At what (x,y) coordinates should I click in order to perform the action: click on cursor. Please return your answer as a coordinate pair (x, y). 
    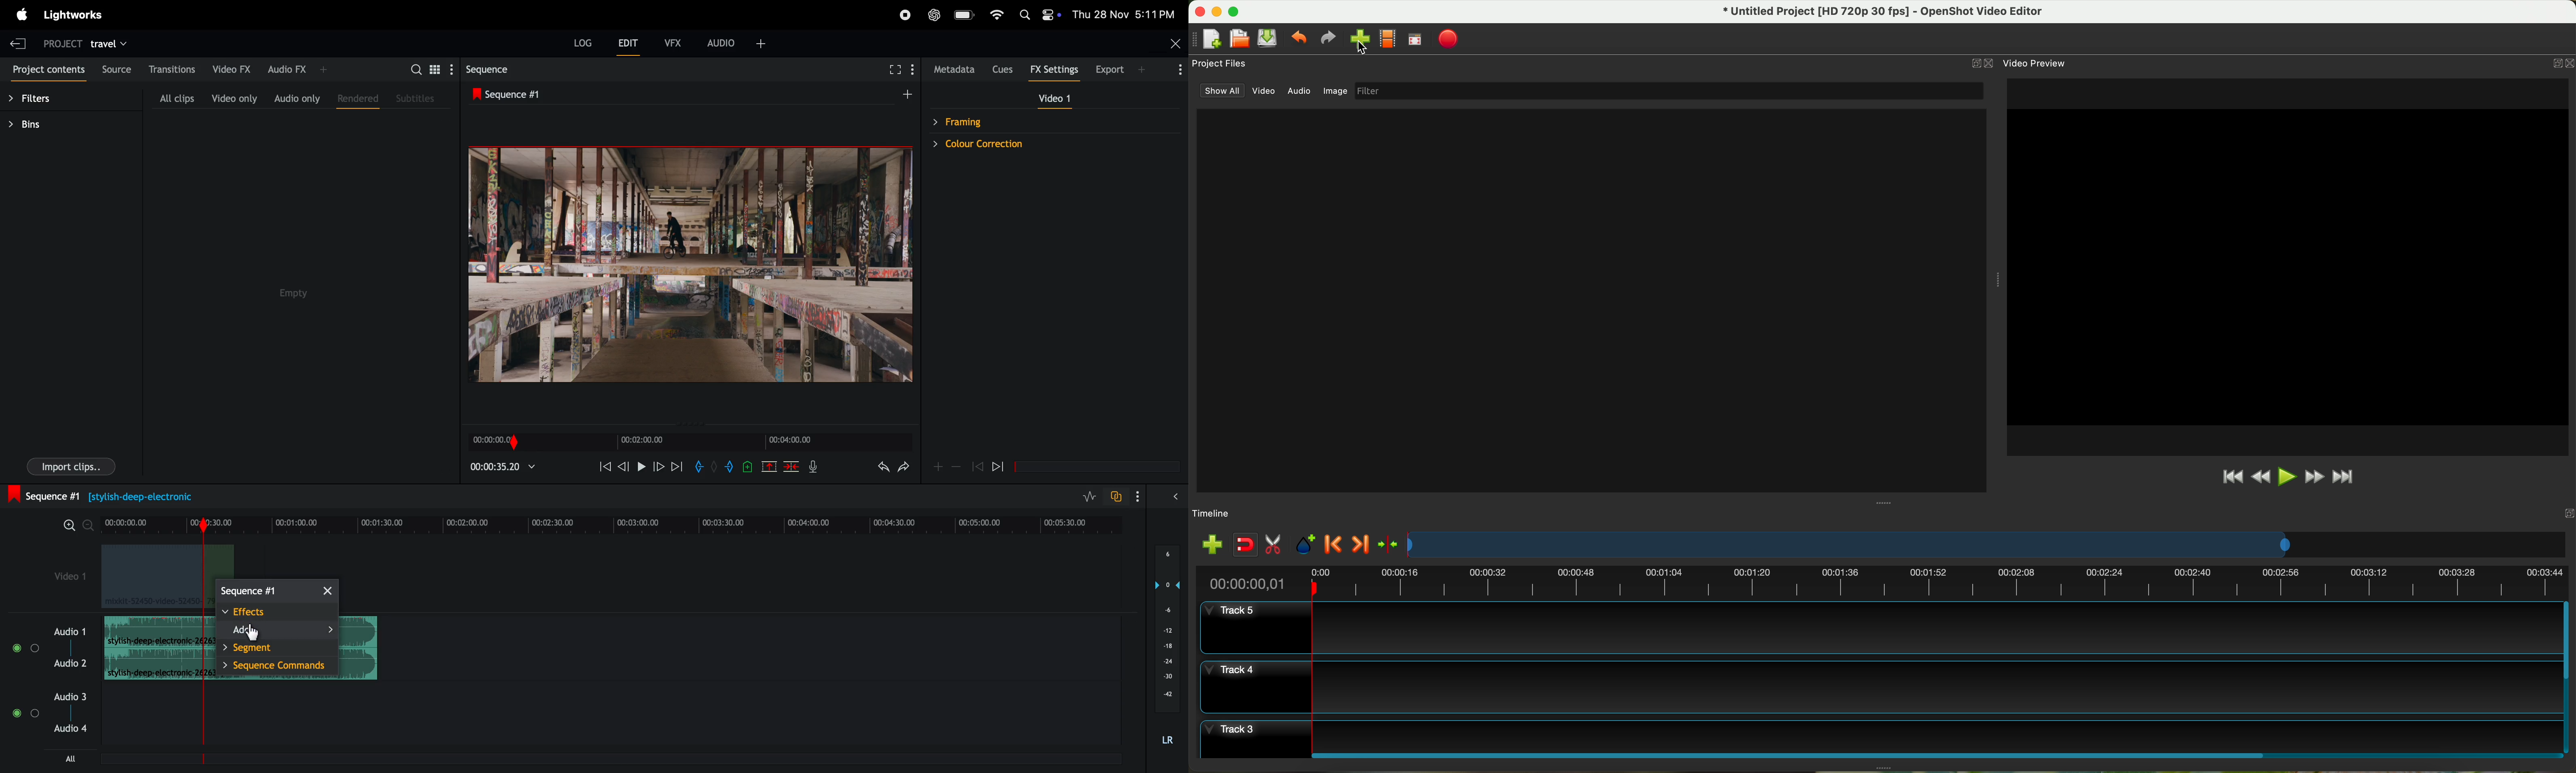
    Looking at the image, I should click on (1362, 52).